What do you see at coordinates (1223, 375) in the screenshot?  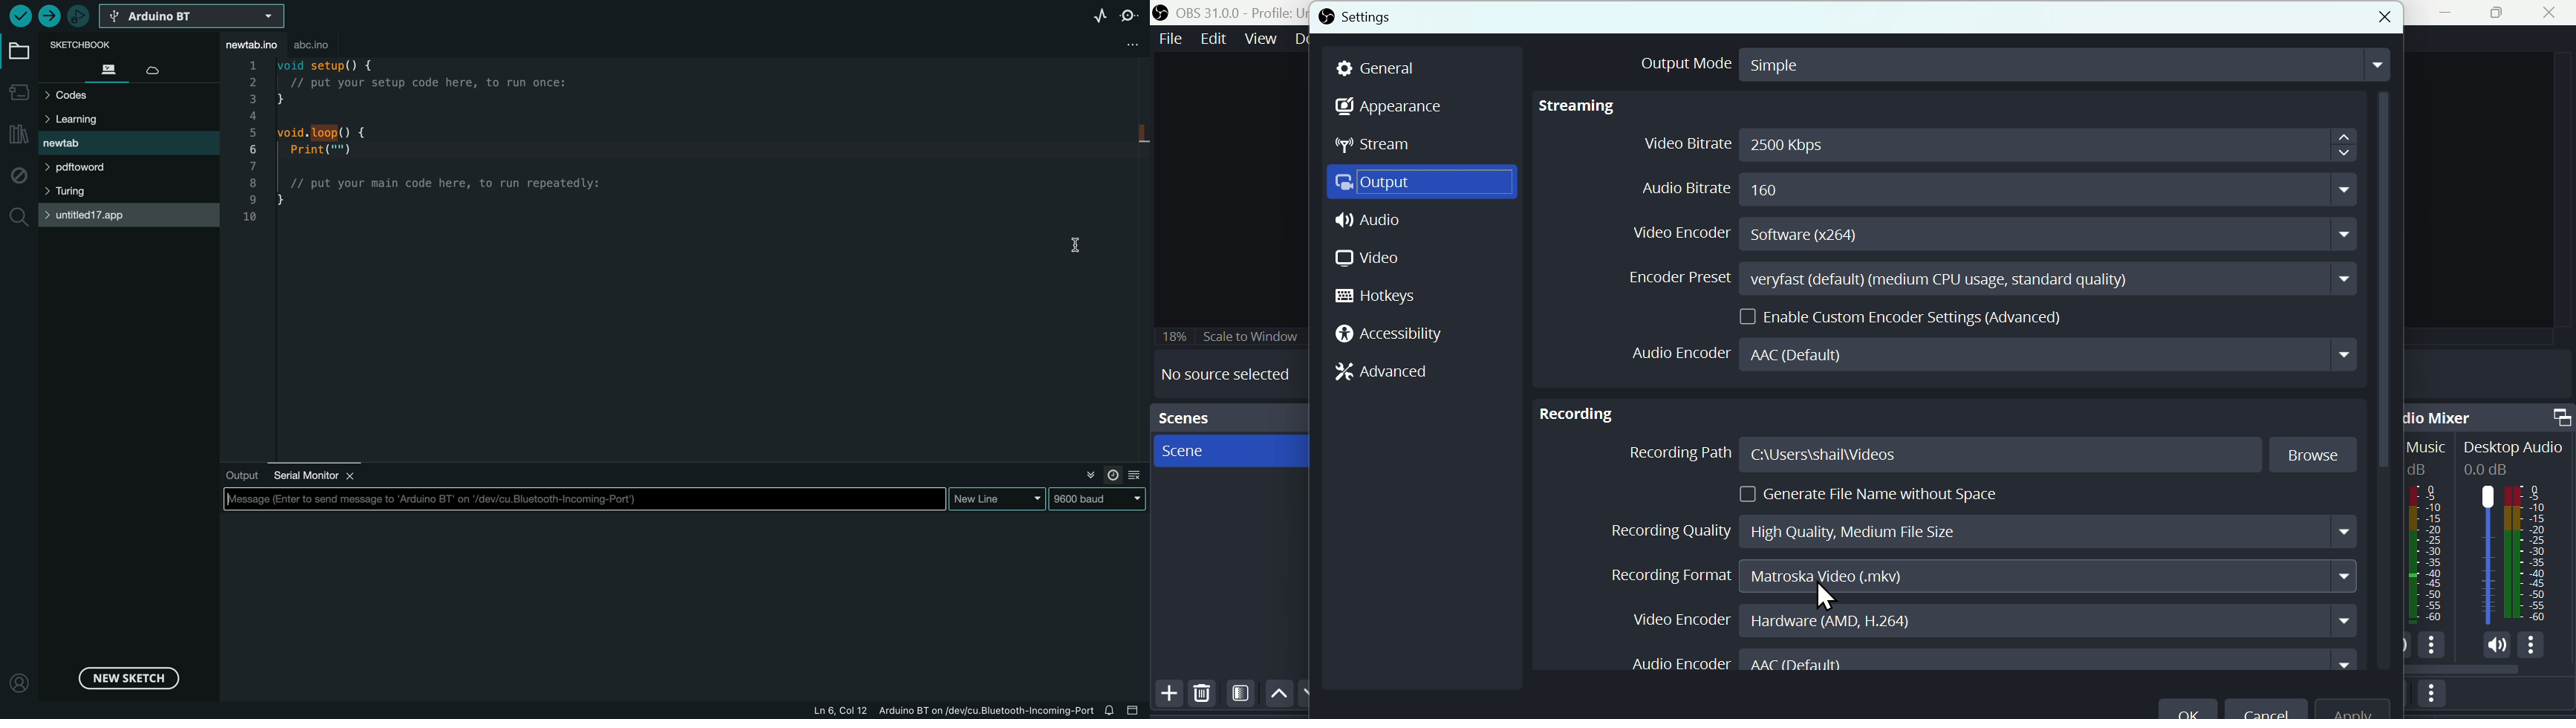 I see `No source selected` at bounding box center [1223, 375].